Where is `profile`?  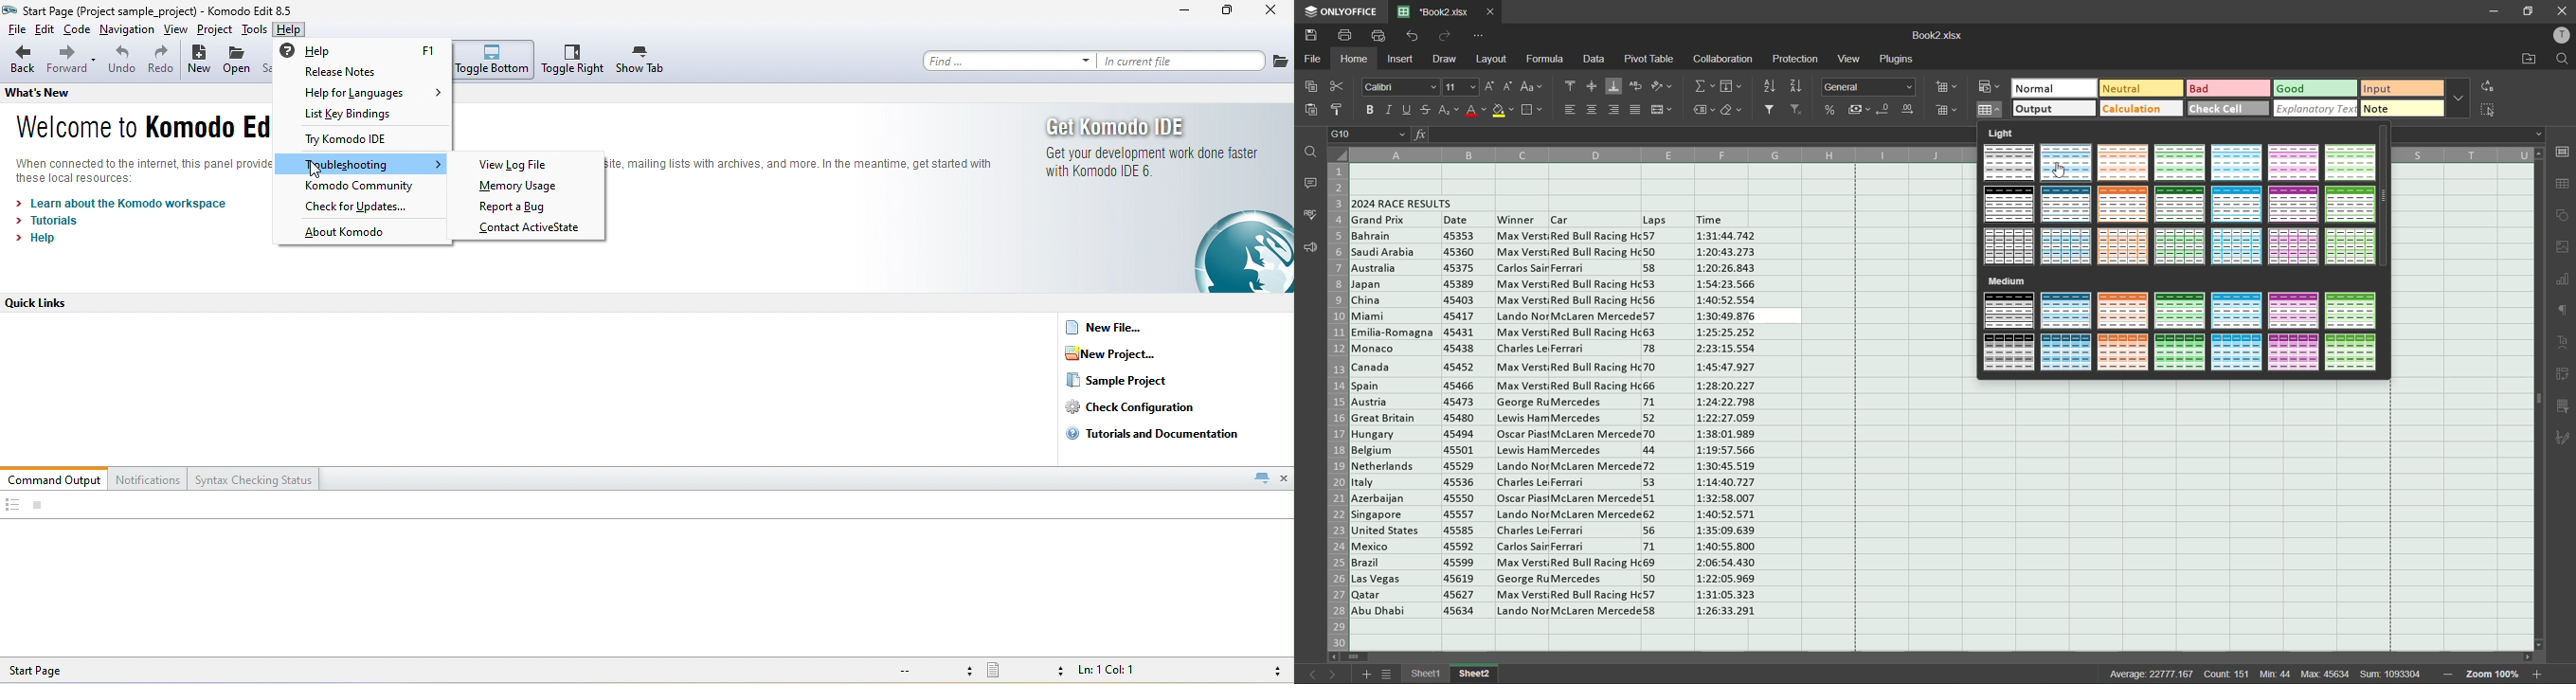
profile is located at coordinates (2557, 35).